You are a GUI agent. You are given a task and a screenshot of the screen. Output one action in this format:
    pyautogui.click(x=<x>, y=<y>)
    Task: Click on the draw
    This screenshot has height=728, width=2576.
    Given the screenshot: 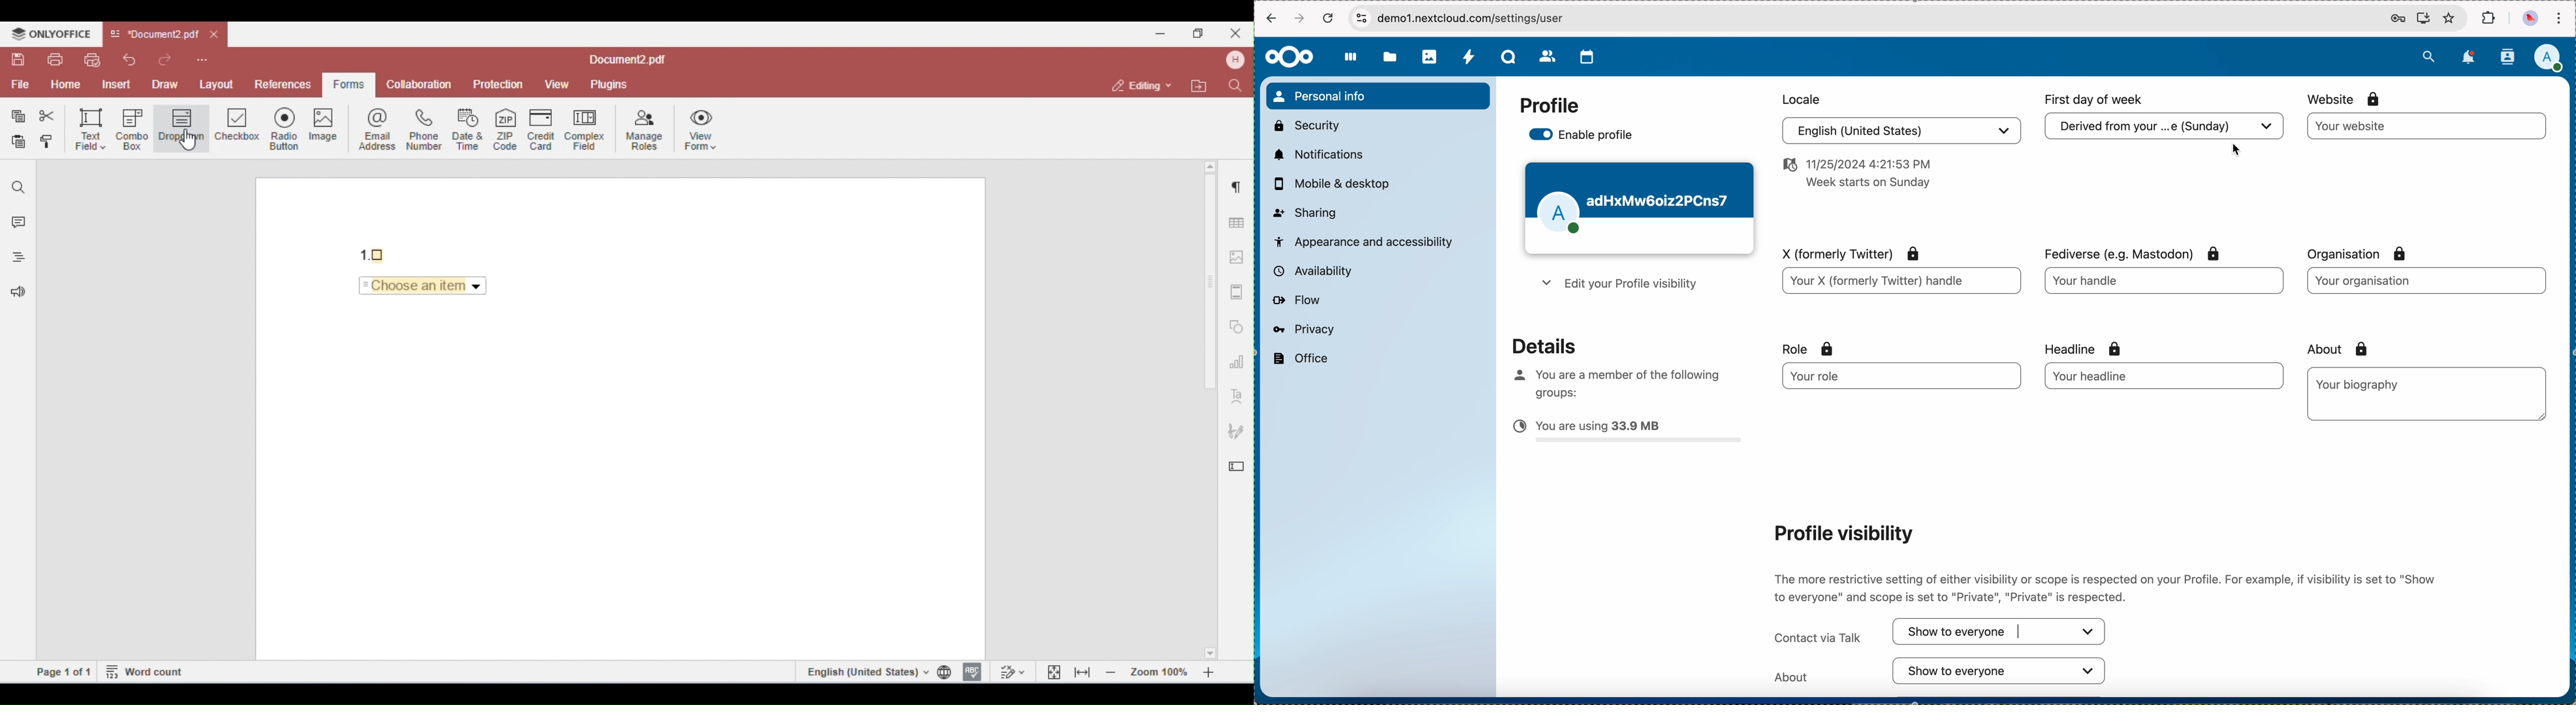 What is the action you would take?
    pyautogui.click(x=167, y=84)
    